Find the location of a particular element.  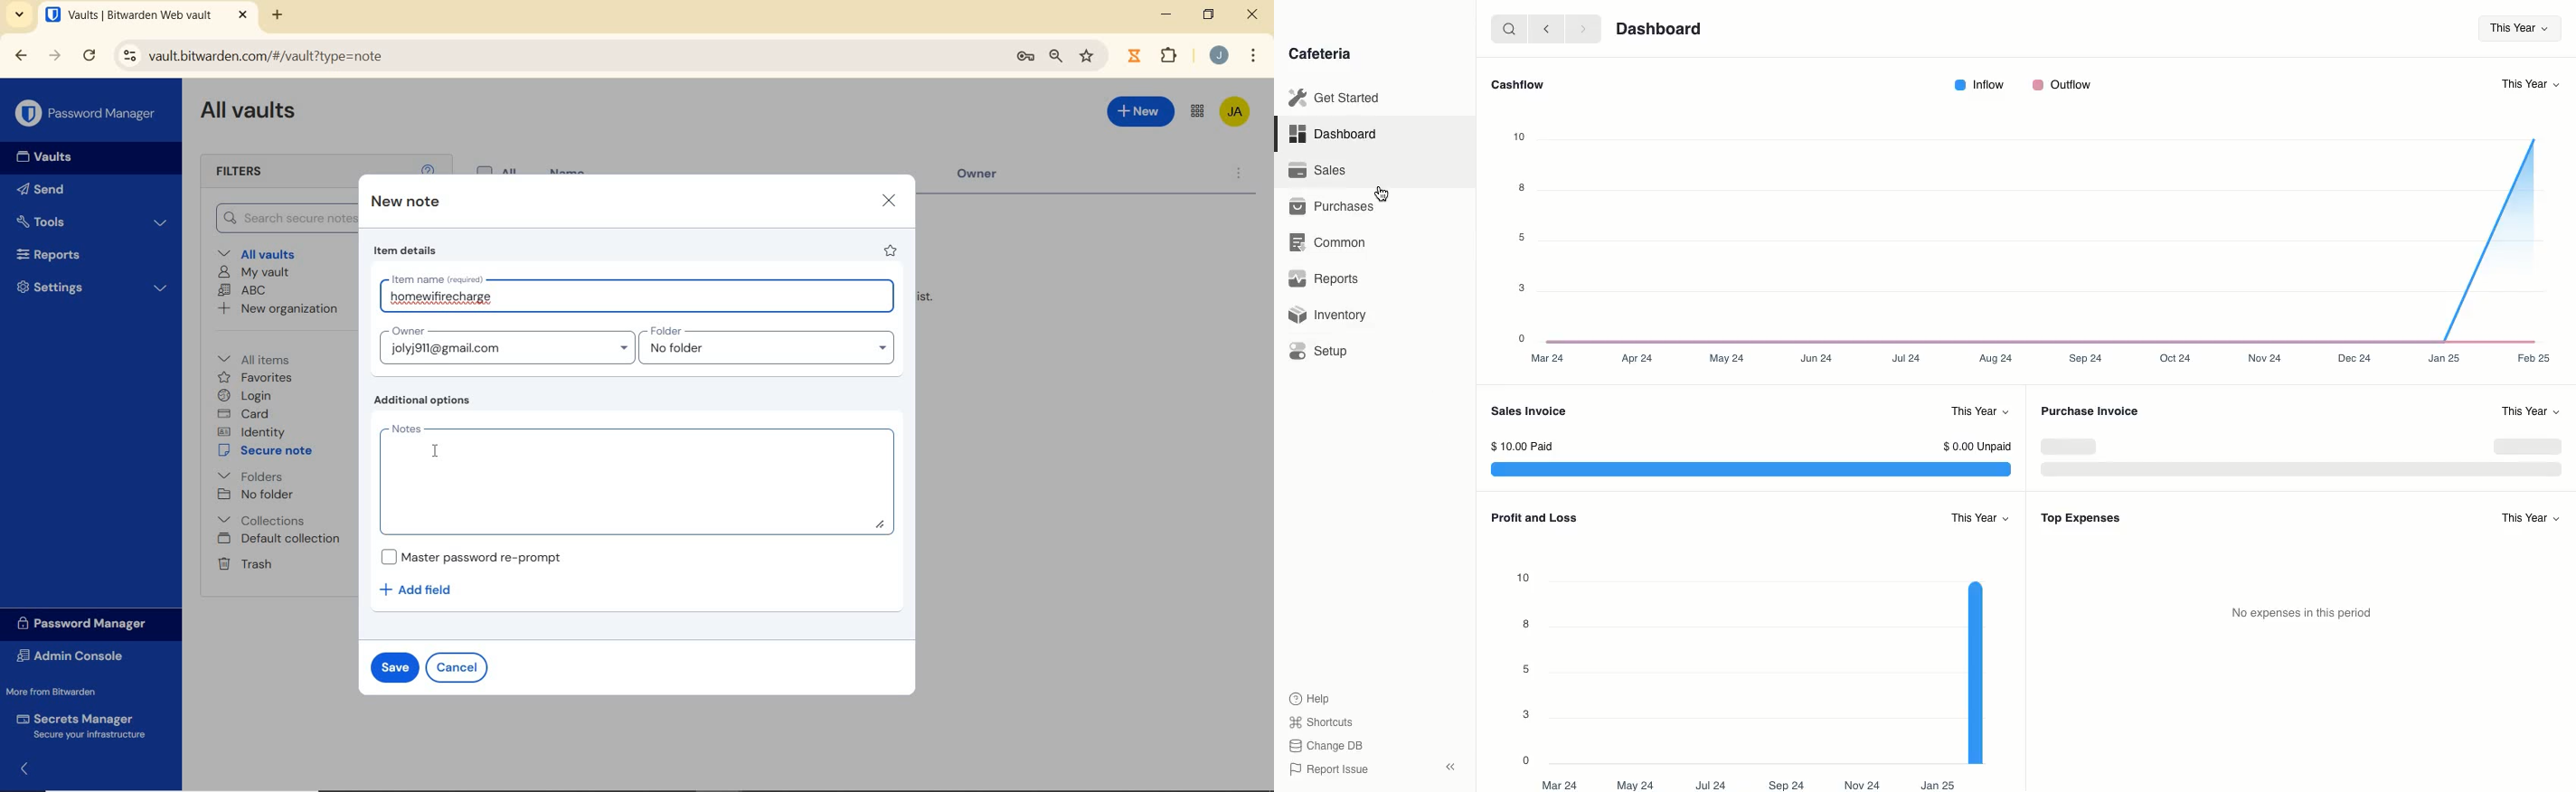

May 24 is located at coordinates (1723, 356).